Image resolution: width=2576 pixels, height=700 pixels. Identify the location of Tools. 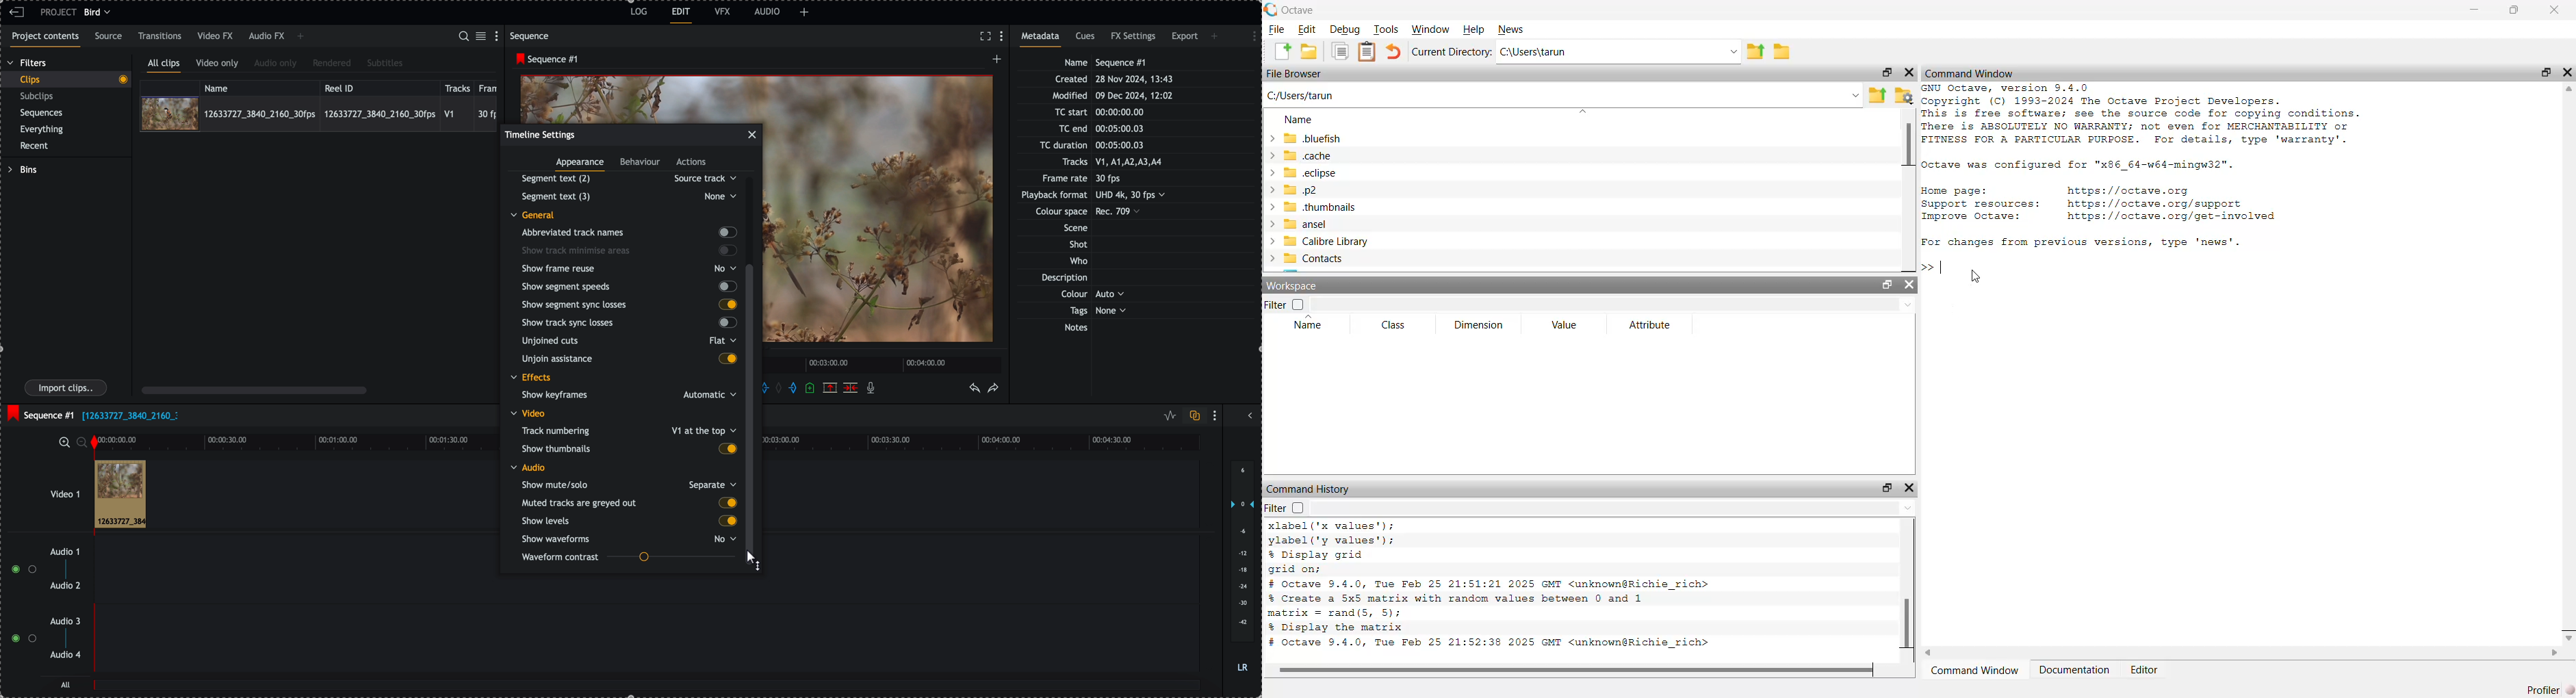
(1387, 28).